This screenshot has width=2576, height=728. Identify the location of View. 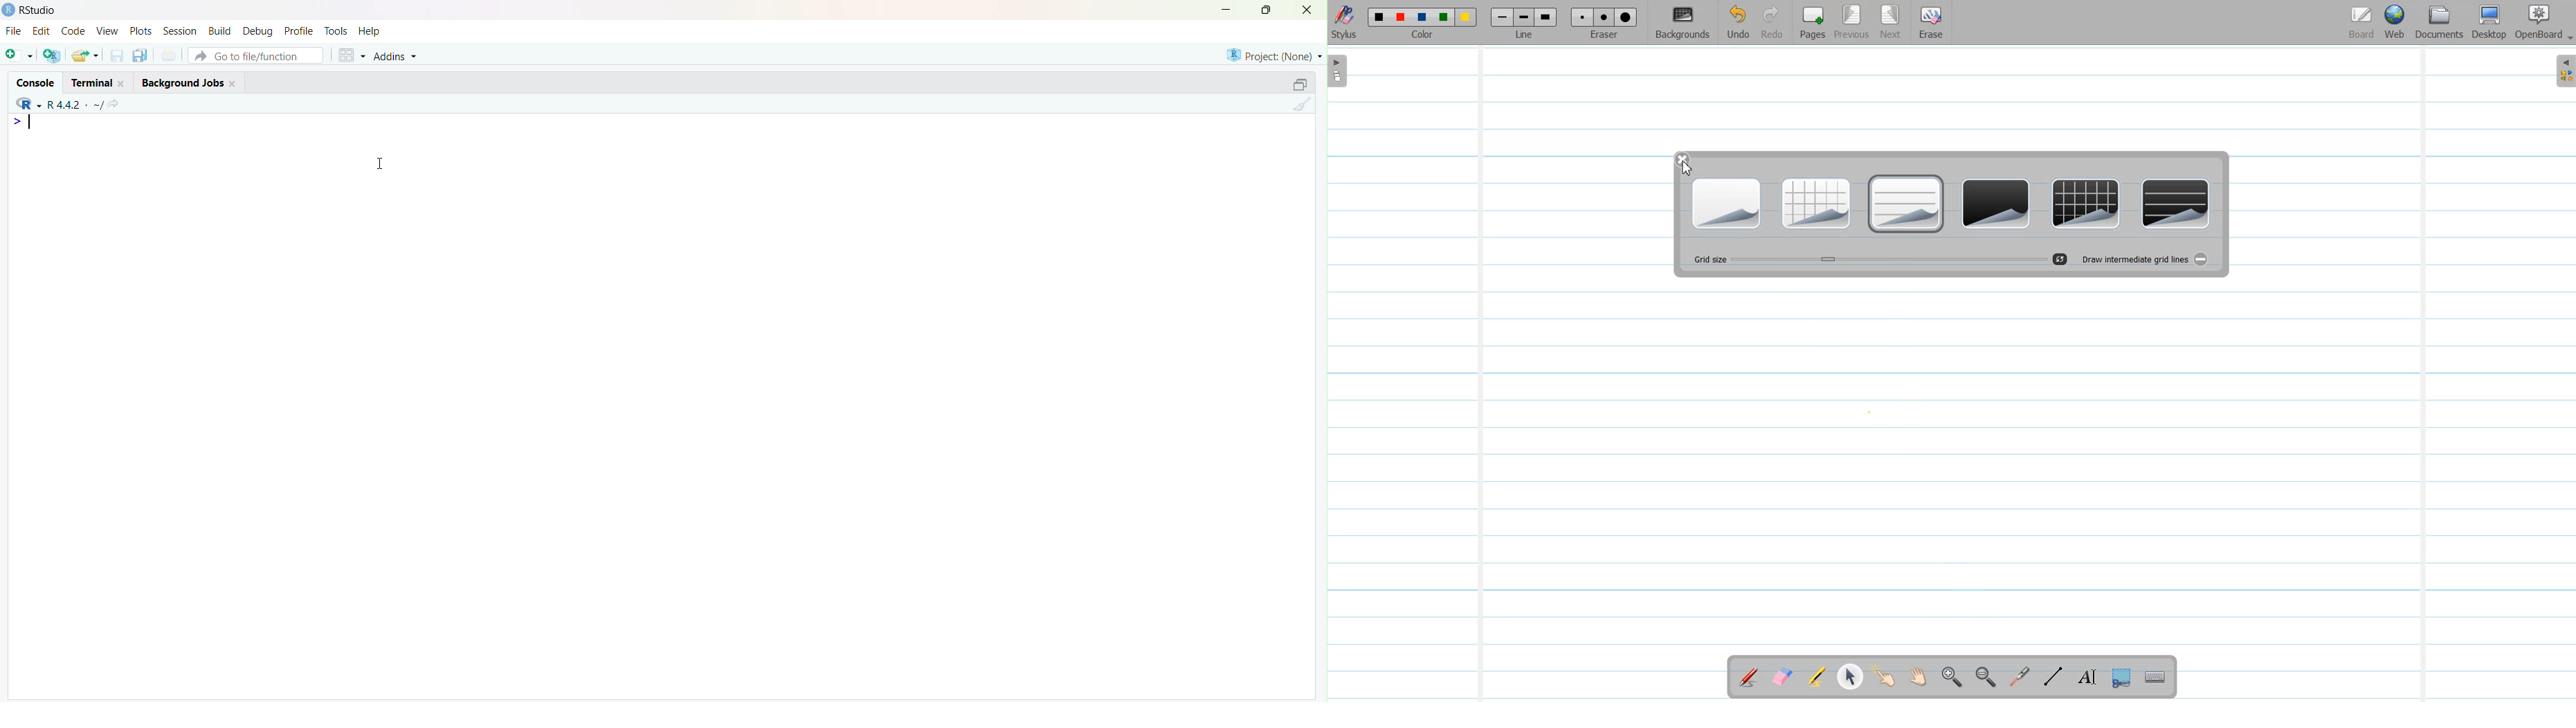
(106, 31).